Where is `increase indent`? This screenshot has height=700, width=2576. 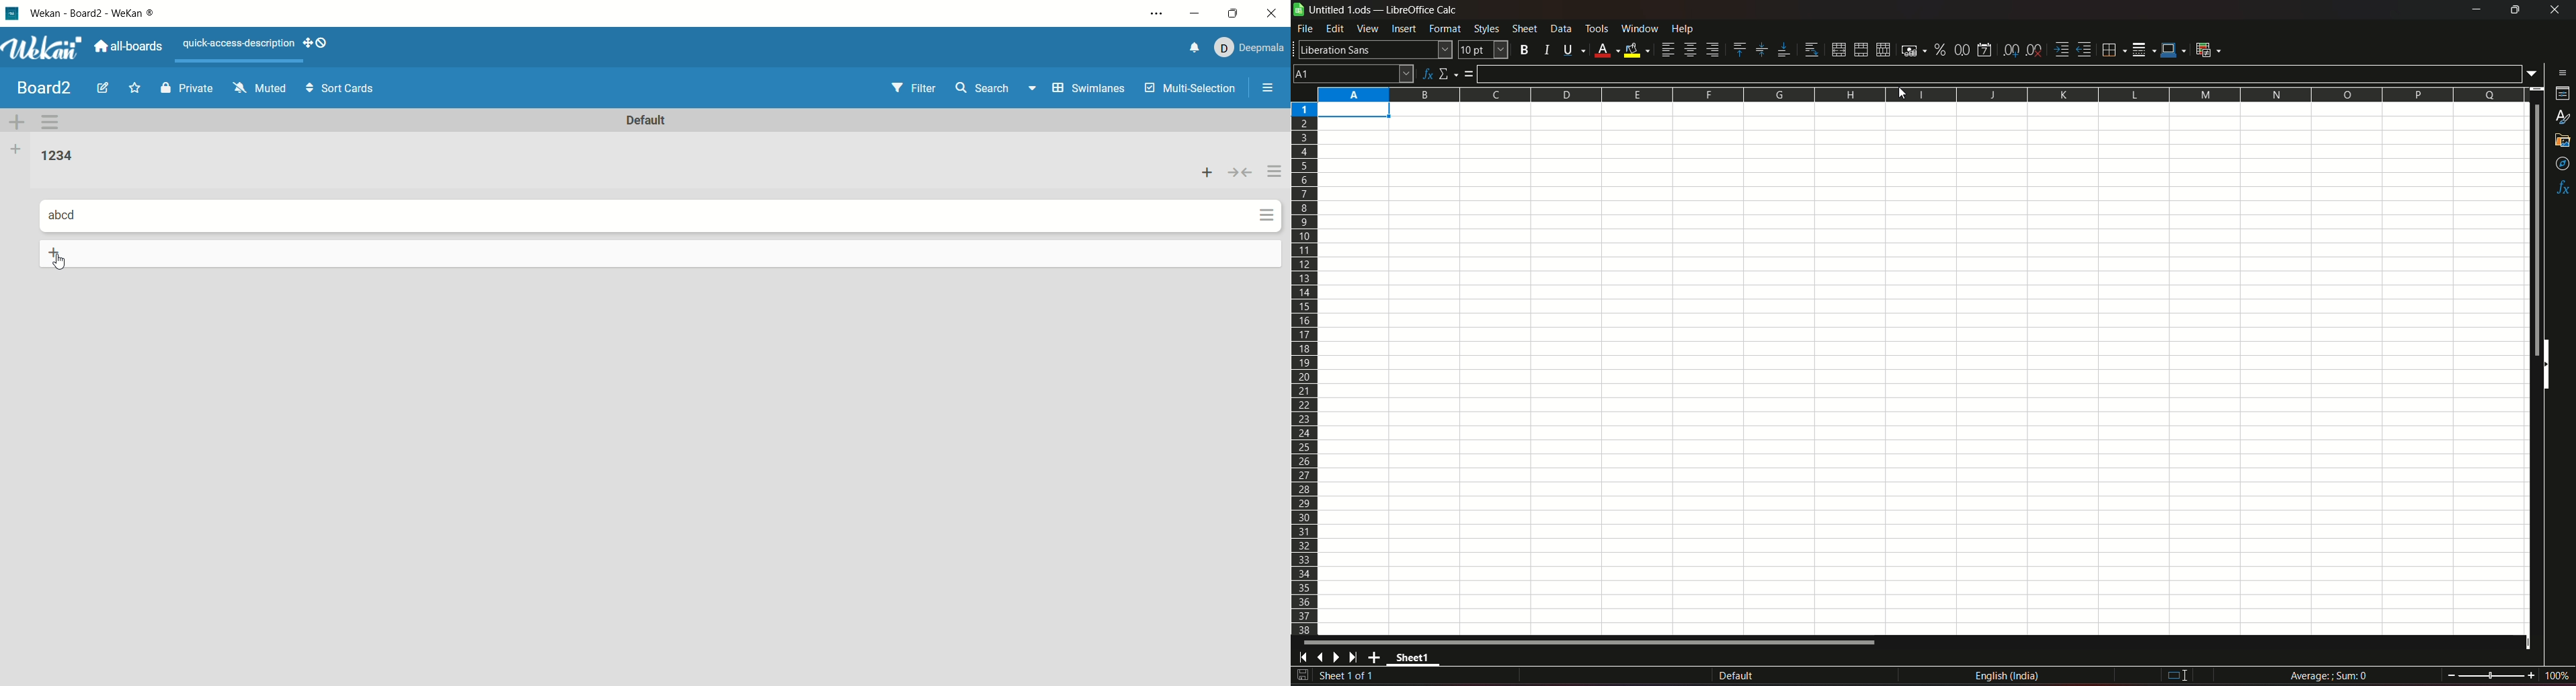
increase indent is located at coordinates (2061, 49).